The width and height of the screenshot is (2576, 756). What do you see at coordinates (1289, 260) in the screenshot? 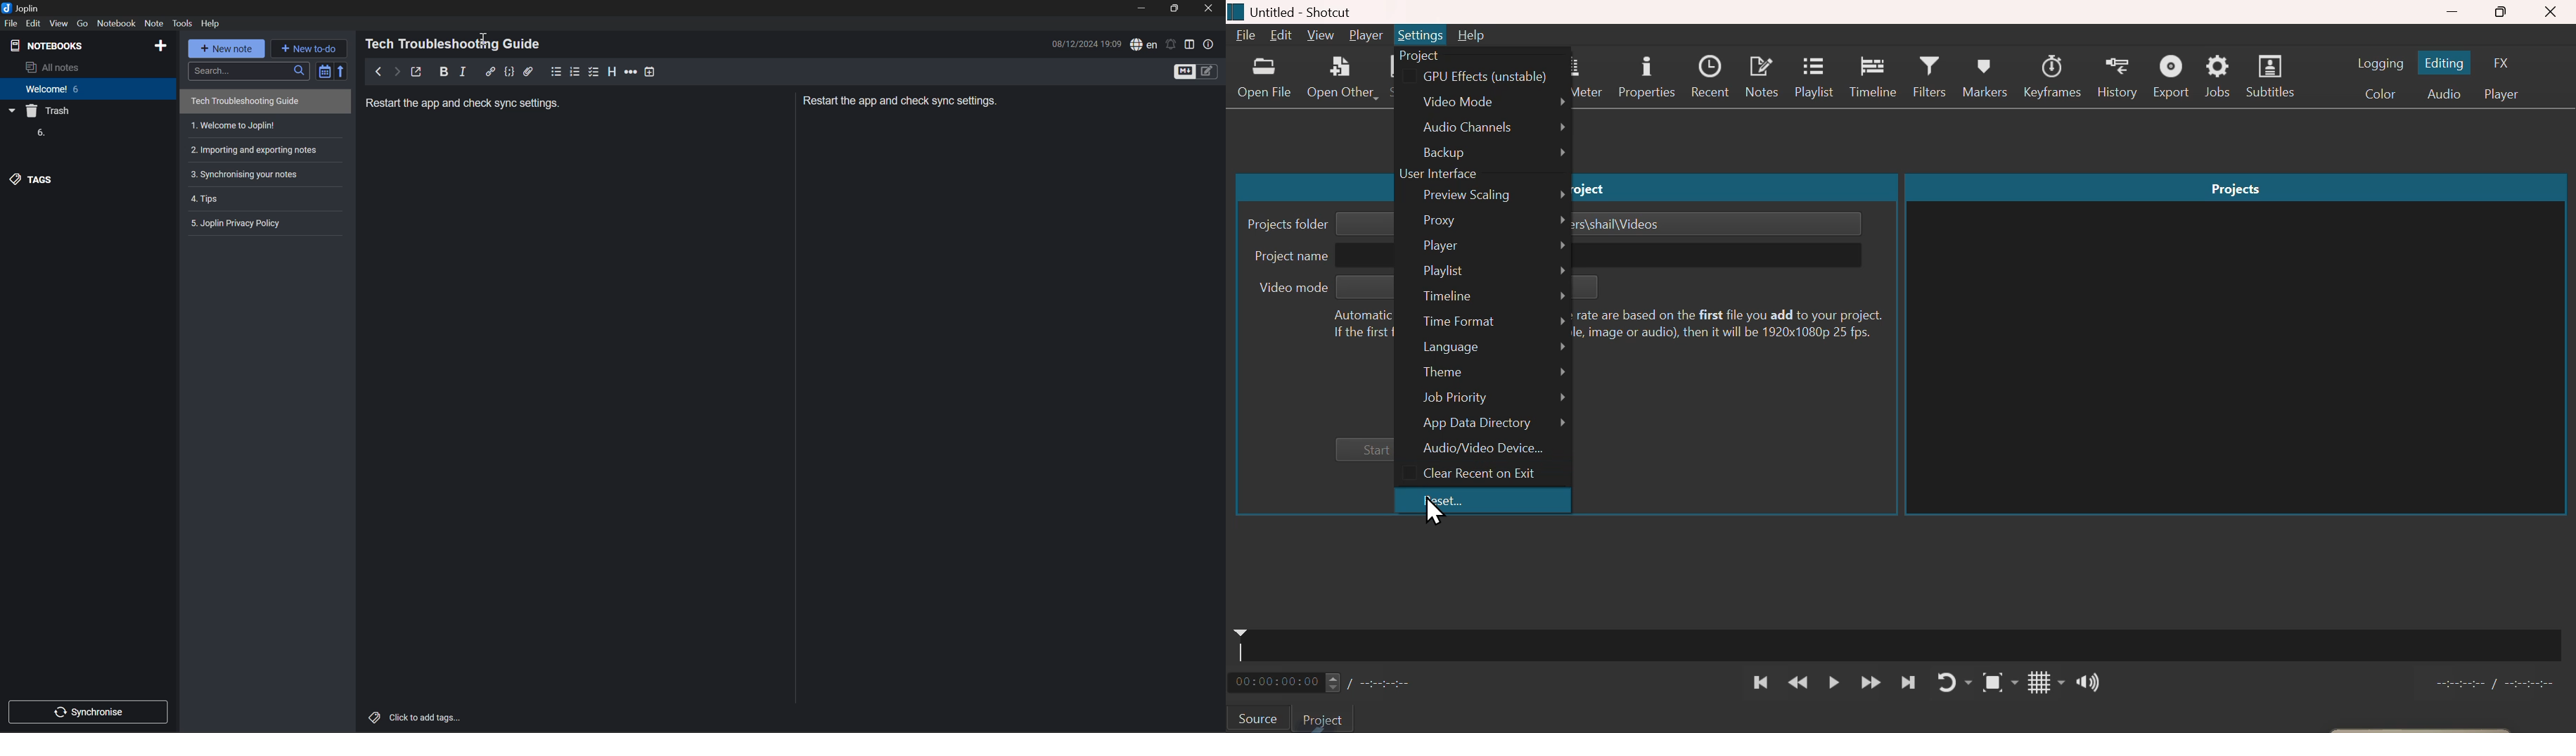
I see `project name` at bounding box center [1289, 260].